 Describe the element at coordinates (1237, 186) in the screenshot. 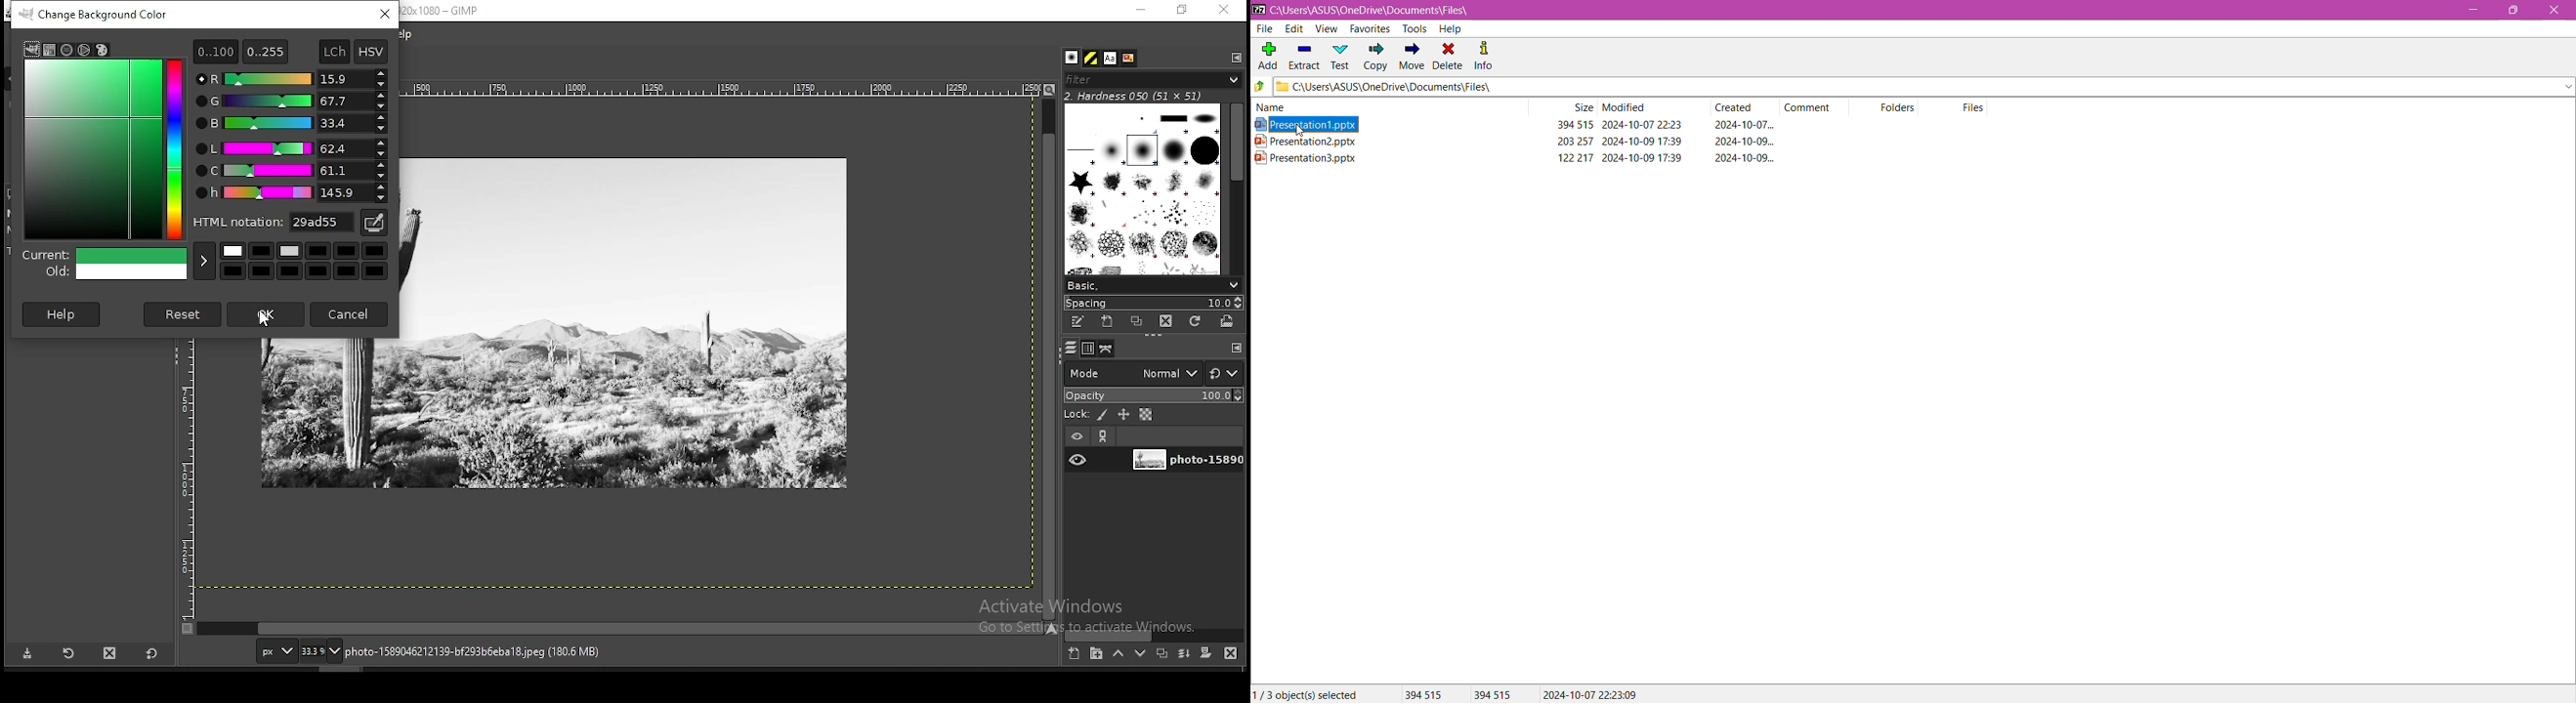

I see `scroll bar` at that location.